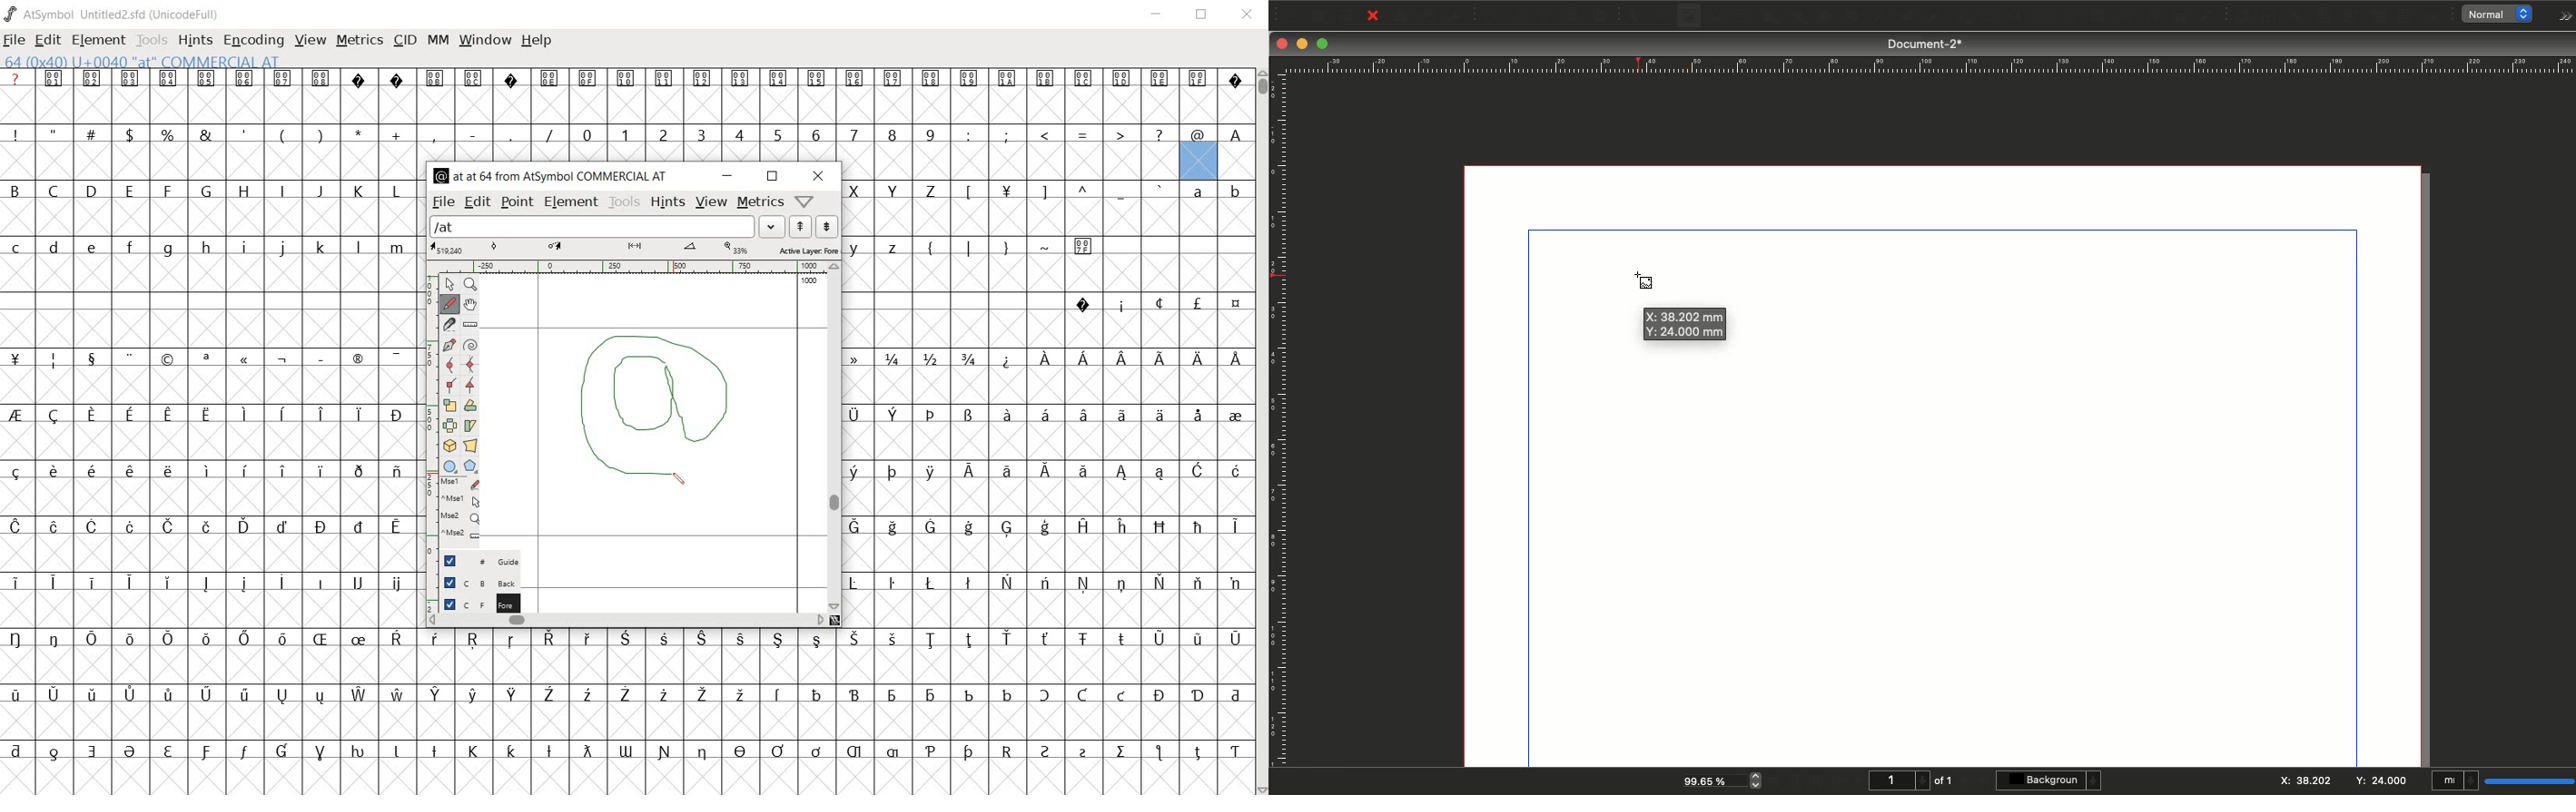 The height and width of the screenshot is (812, 2576). I want to click on Rotate item, so click(1959, 19).